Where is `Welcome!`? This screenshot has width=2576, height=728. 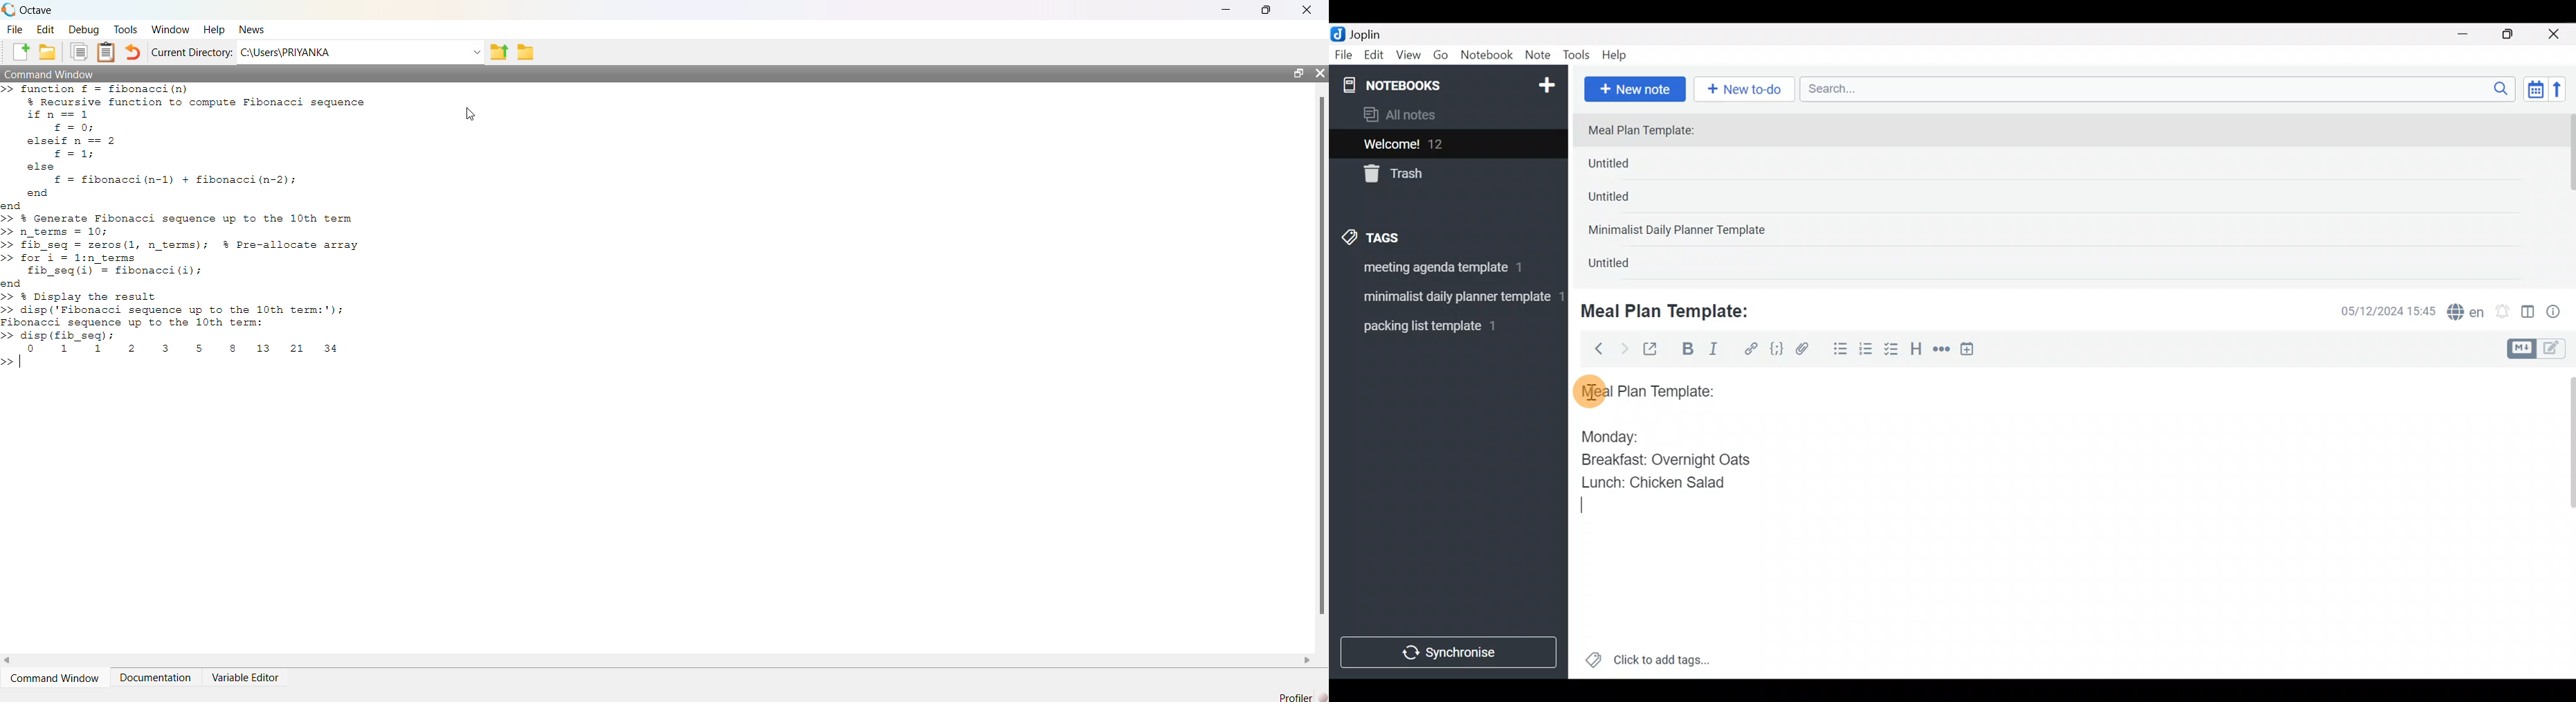 Welcome! is located at coordinates (1446, 145).